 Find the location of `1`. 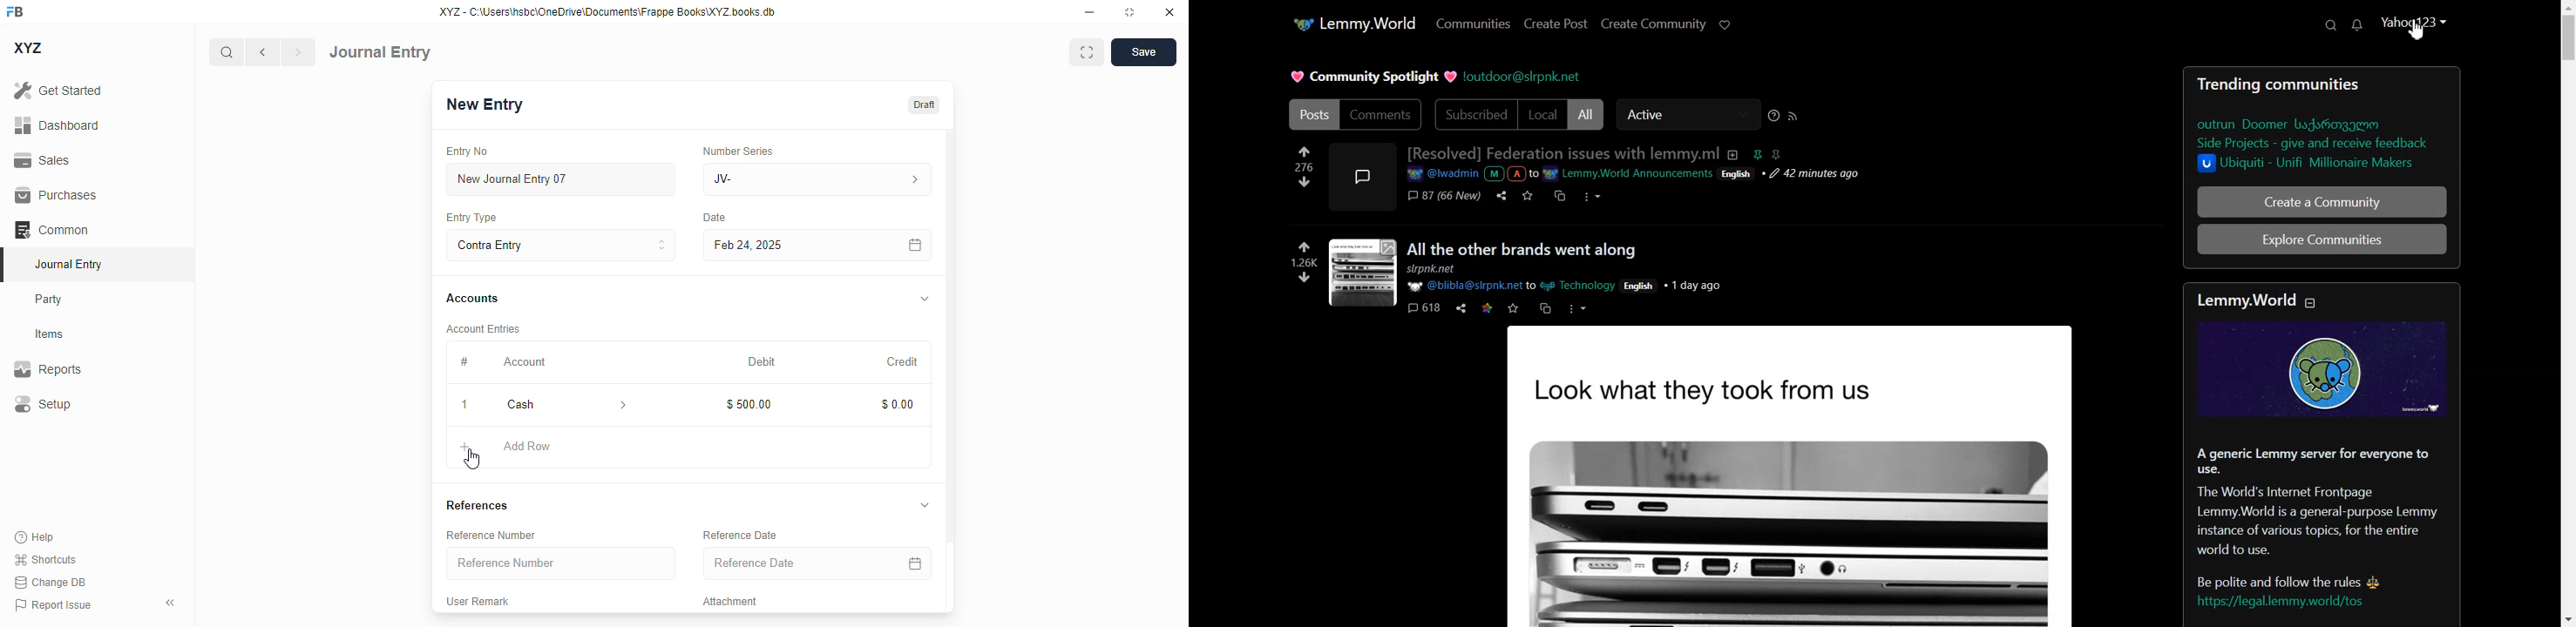

1 is located at coordinates (465, 405).